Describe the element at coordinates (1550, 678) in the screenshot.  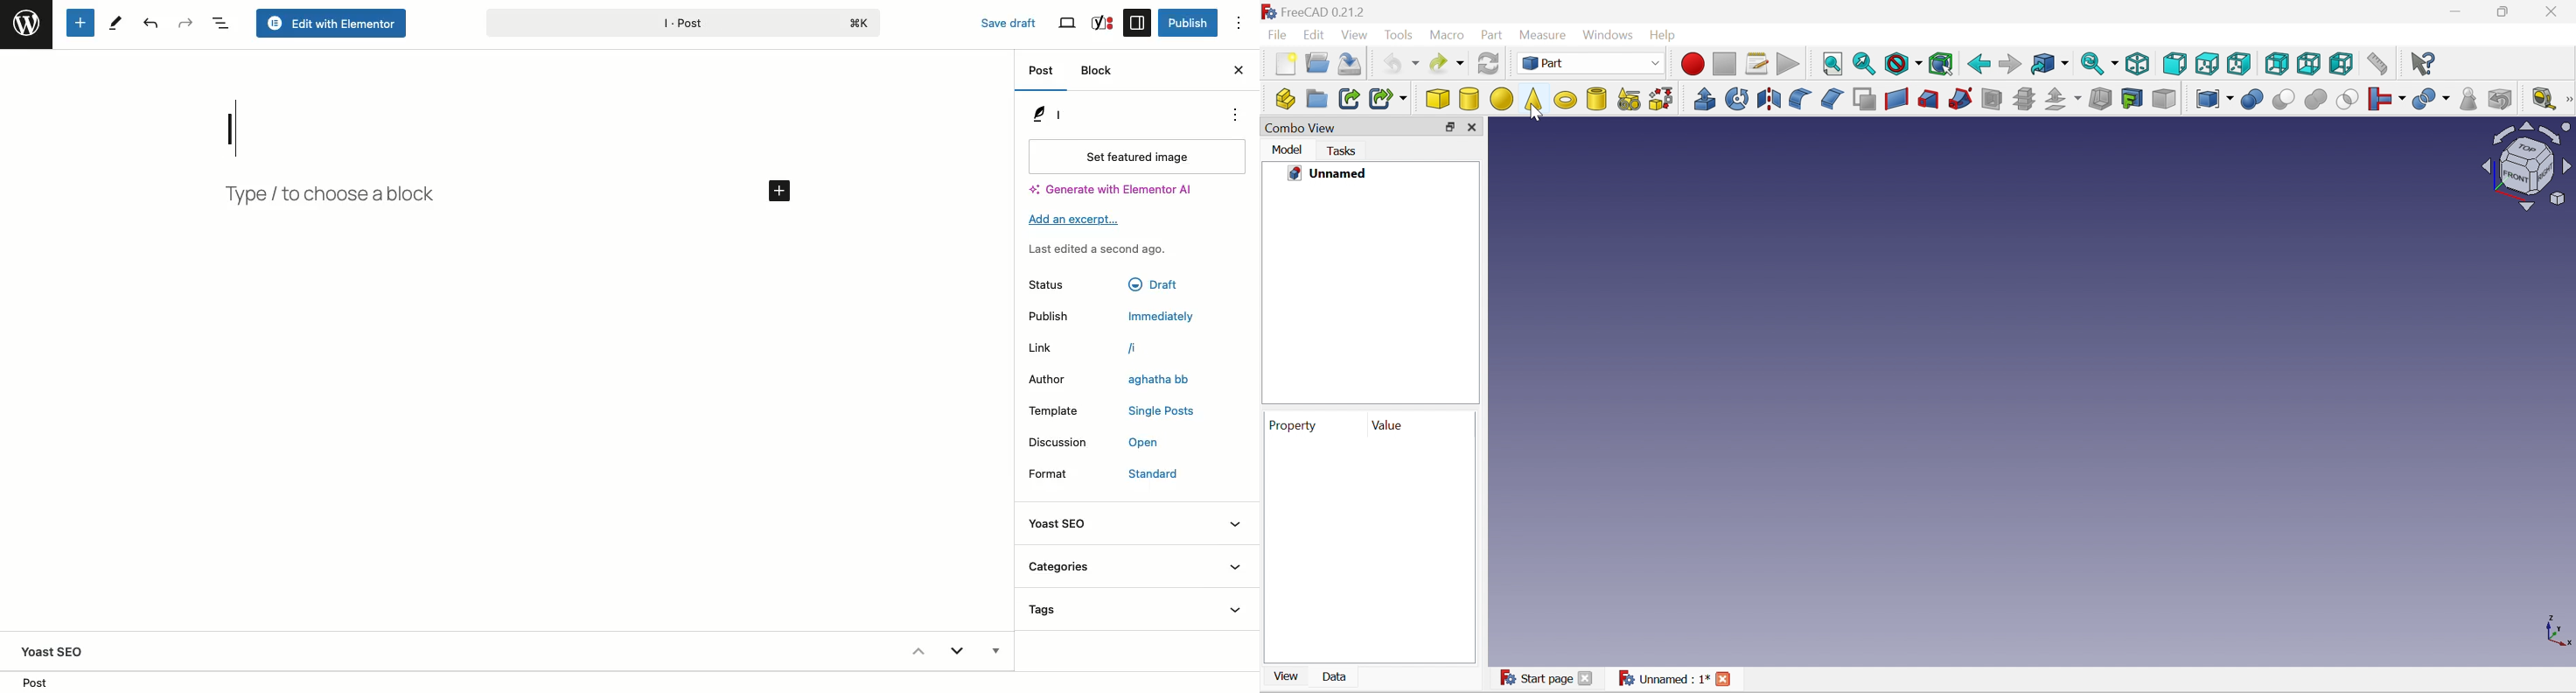
I see `Start page` at that location.